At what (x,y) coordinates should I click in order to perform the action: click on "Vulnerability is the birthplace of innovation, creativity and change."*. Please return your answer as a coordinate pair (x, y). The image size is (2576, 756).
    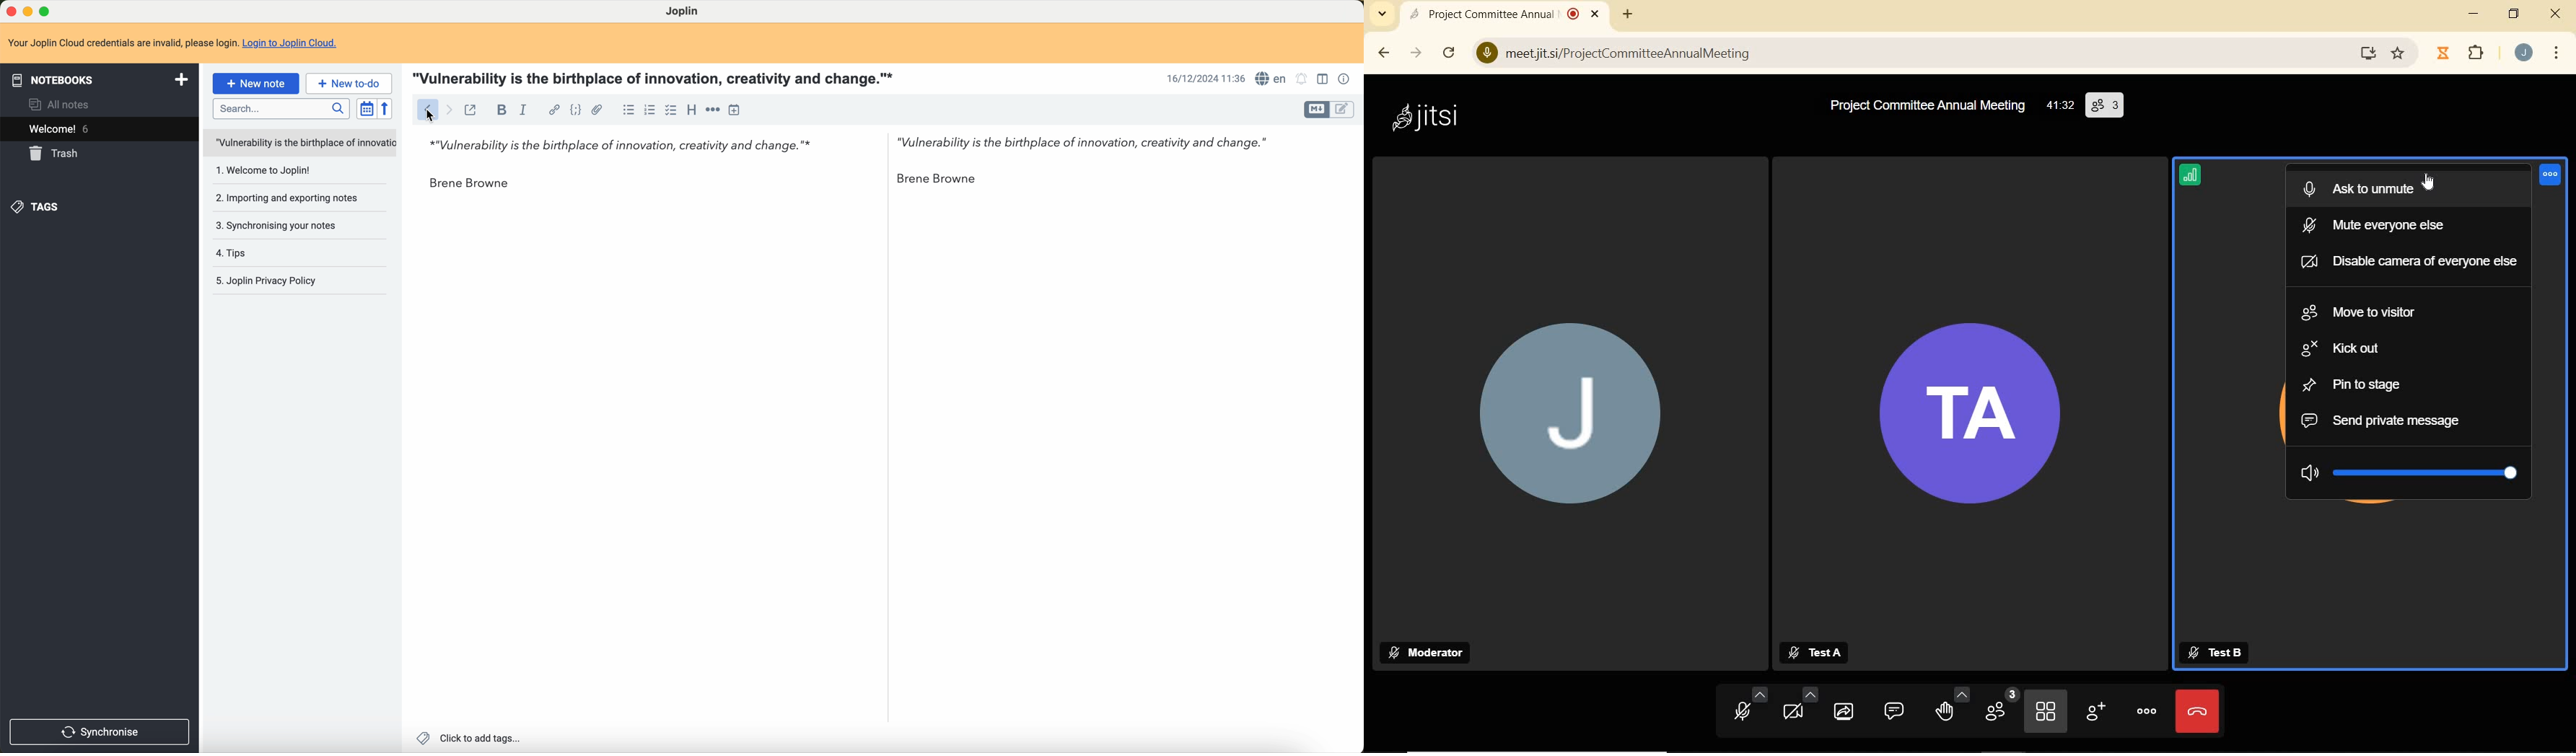
    Looking at the image, I should click on (614, 141).